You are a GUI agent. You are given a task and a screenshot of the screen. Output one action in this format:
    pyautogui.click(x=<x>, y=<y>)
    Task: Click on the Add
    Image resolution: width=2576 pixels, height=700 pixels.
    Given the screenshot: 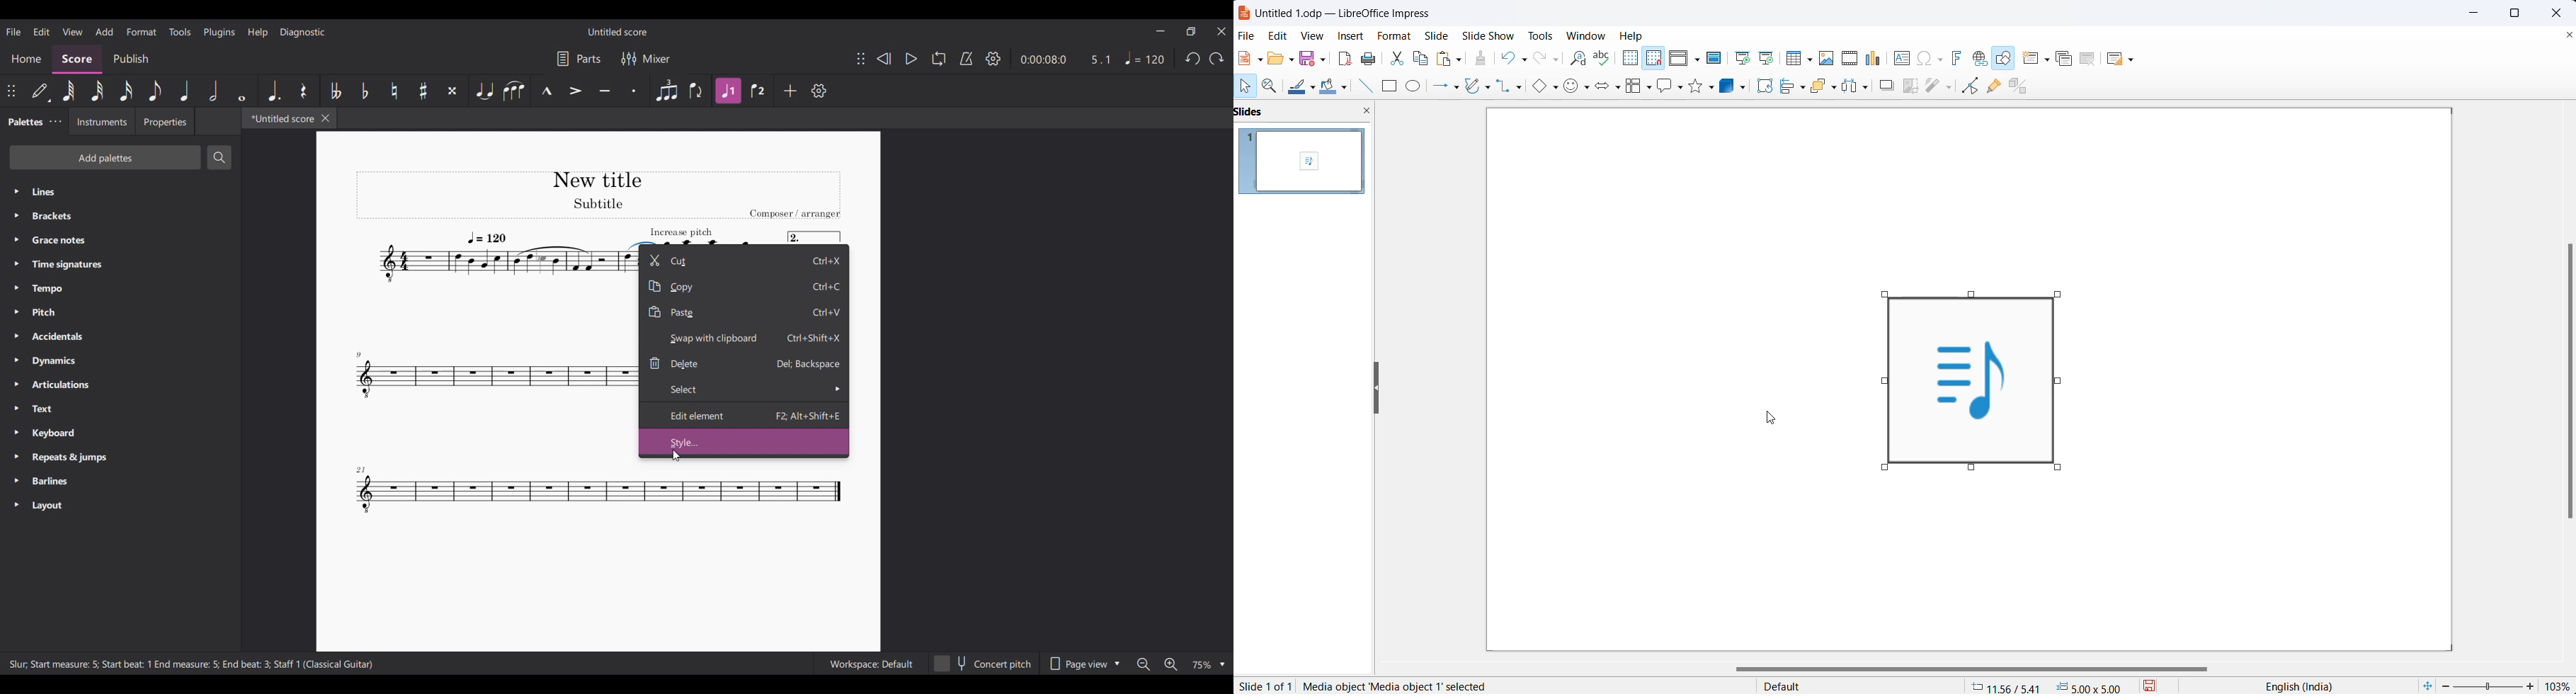 What is the action you would take?
    pyautogui.click(x=790, y=91)
    